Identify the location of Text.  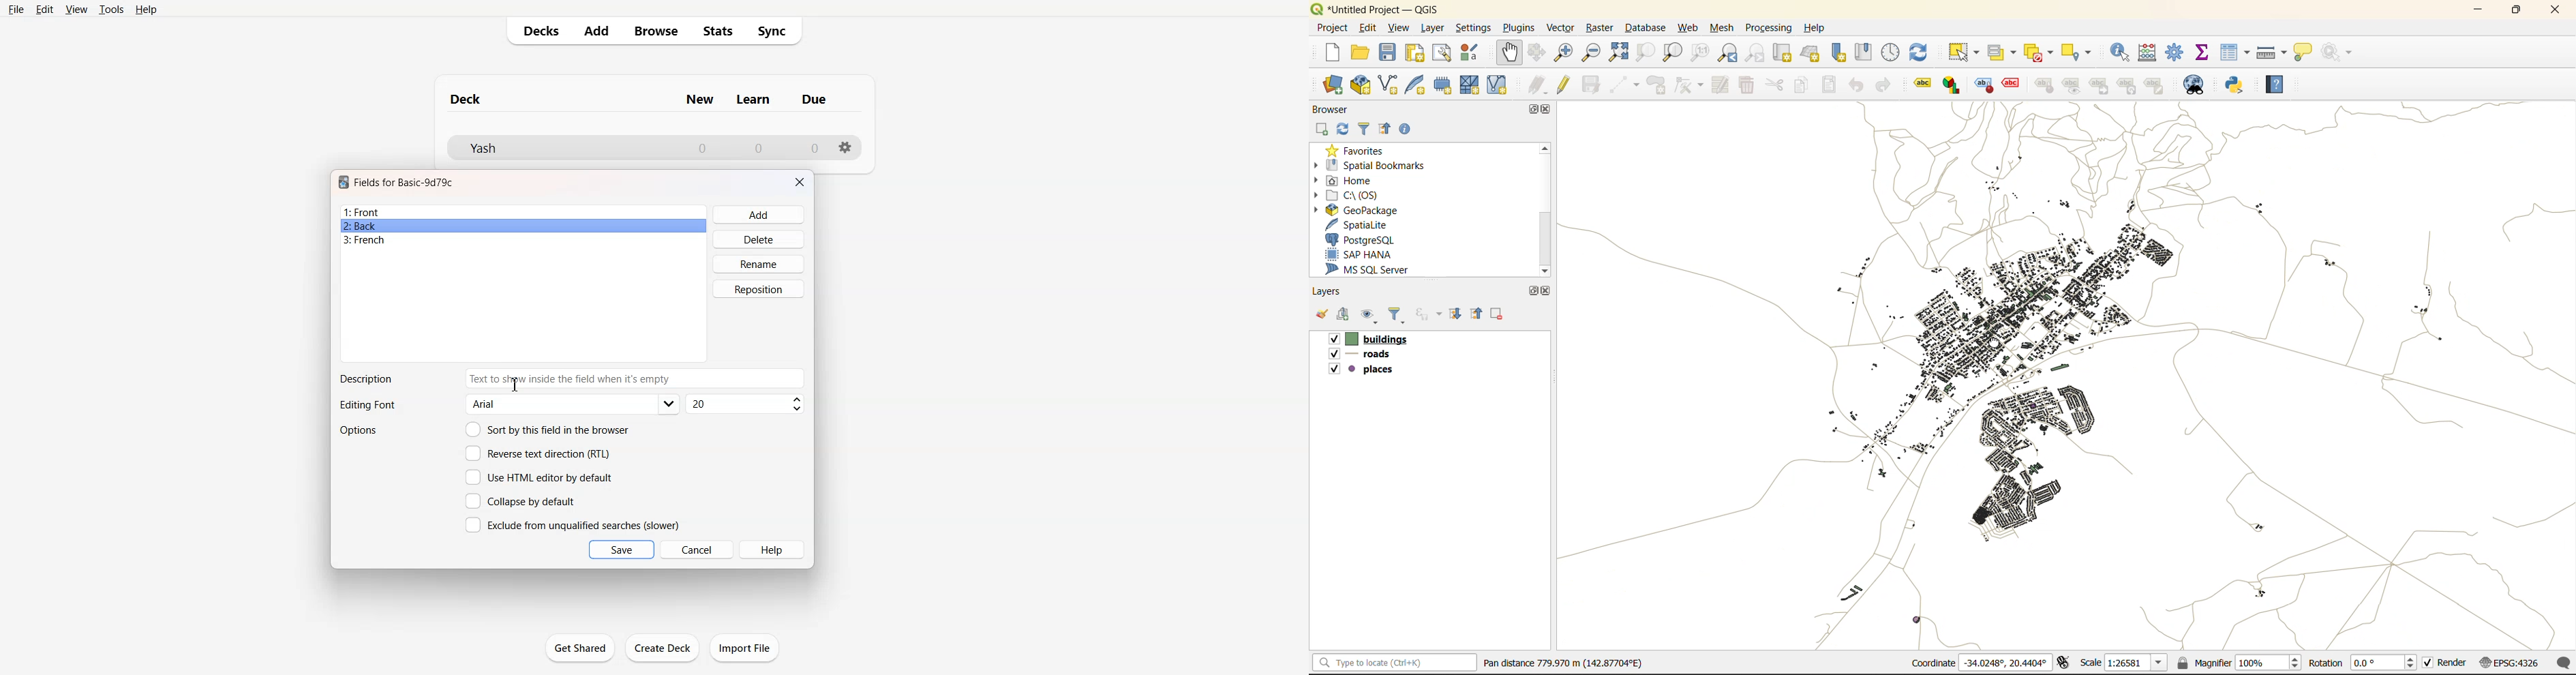
(531, 378).